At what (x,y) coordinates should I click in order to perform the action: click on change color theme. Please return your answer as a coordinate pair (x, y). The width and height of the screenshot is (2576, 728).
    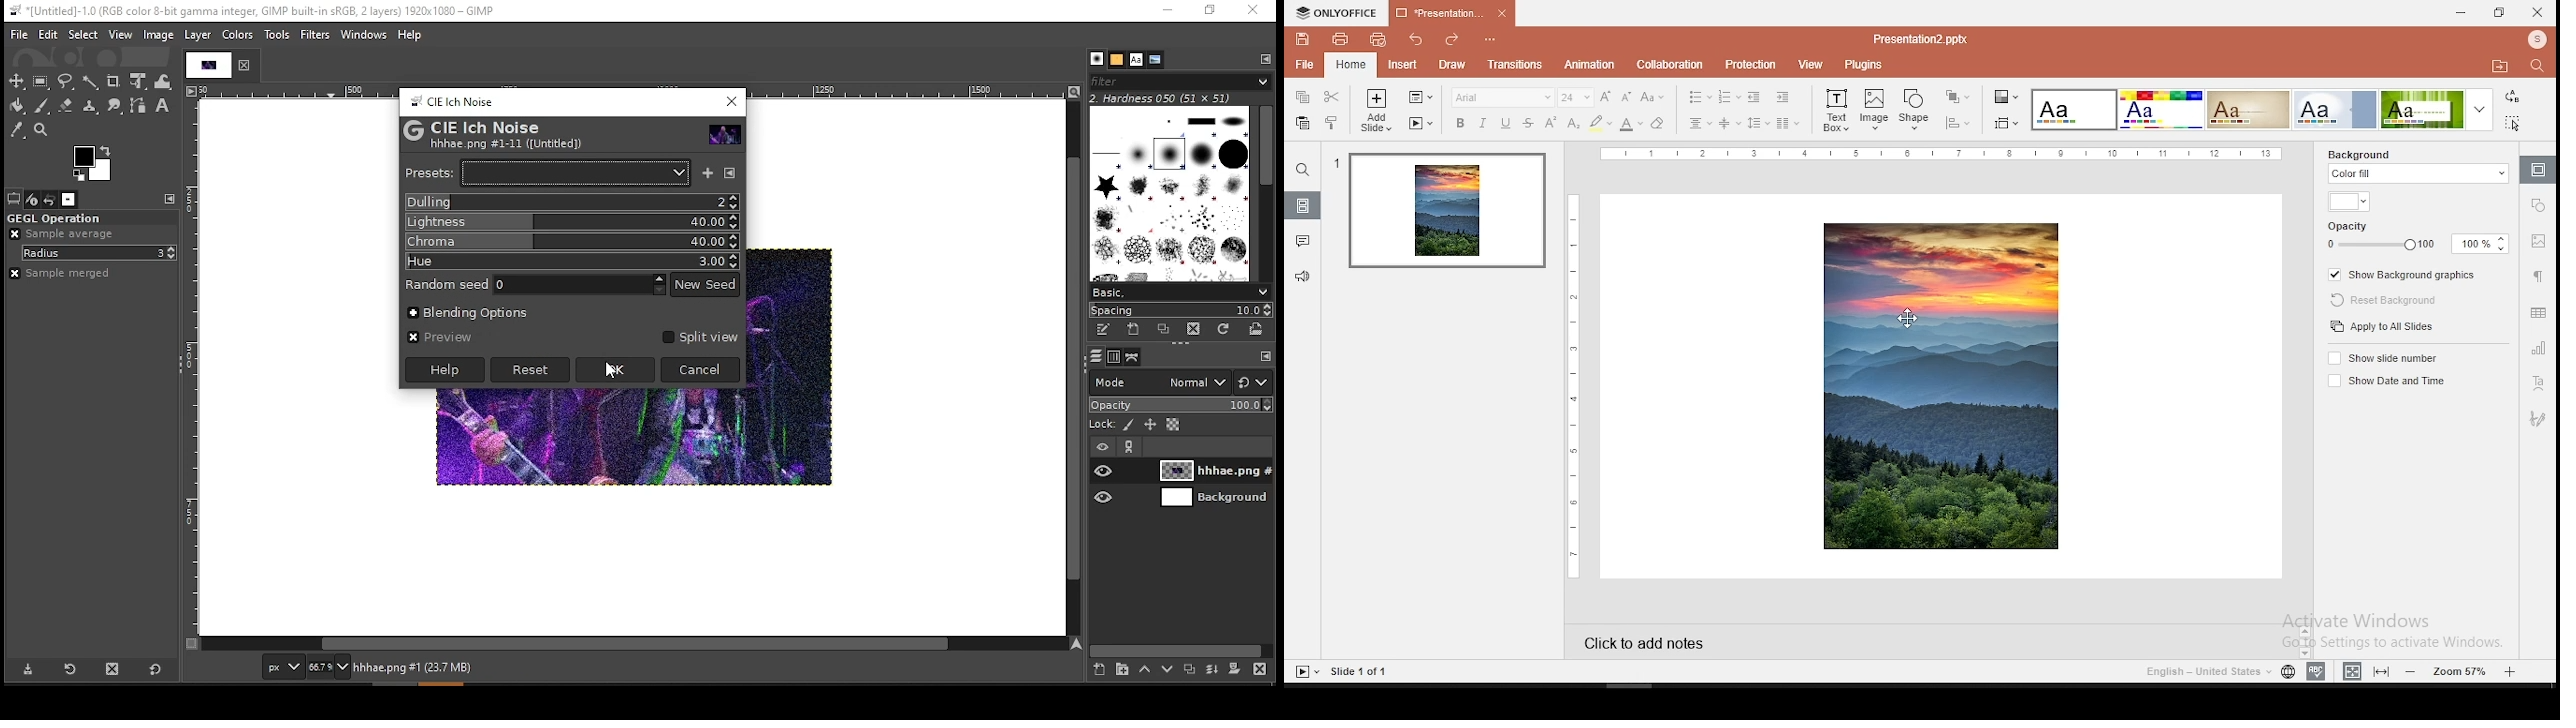
    Looking at the image, I should click on (2006, 96).